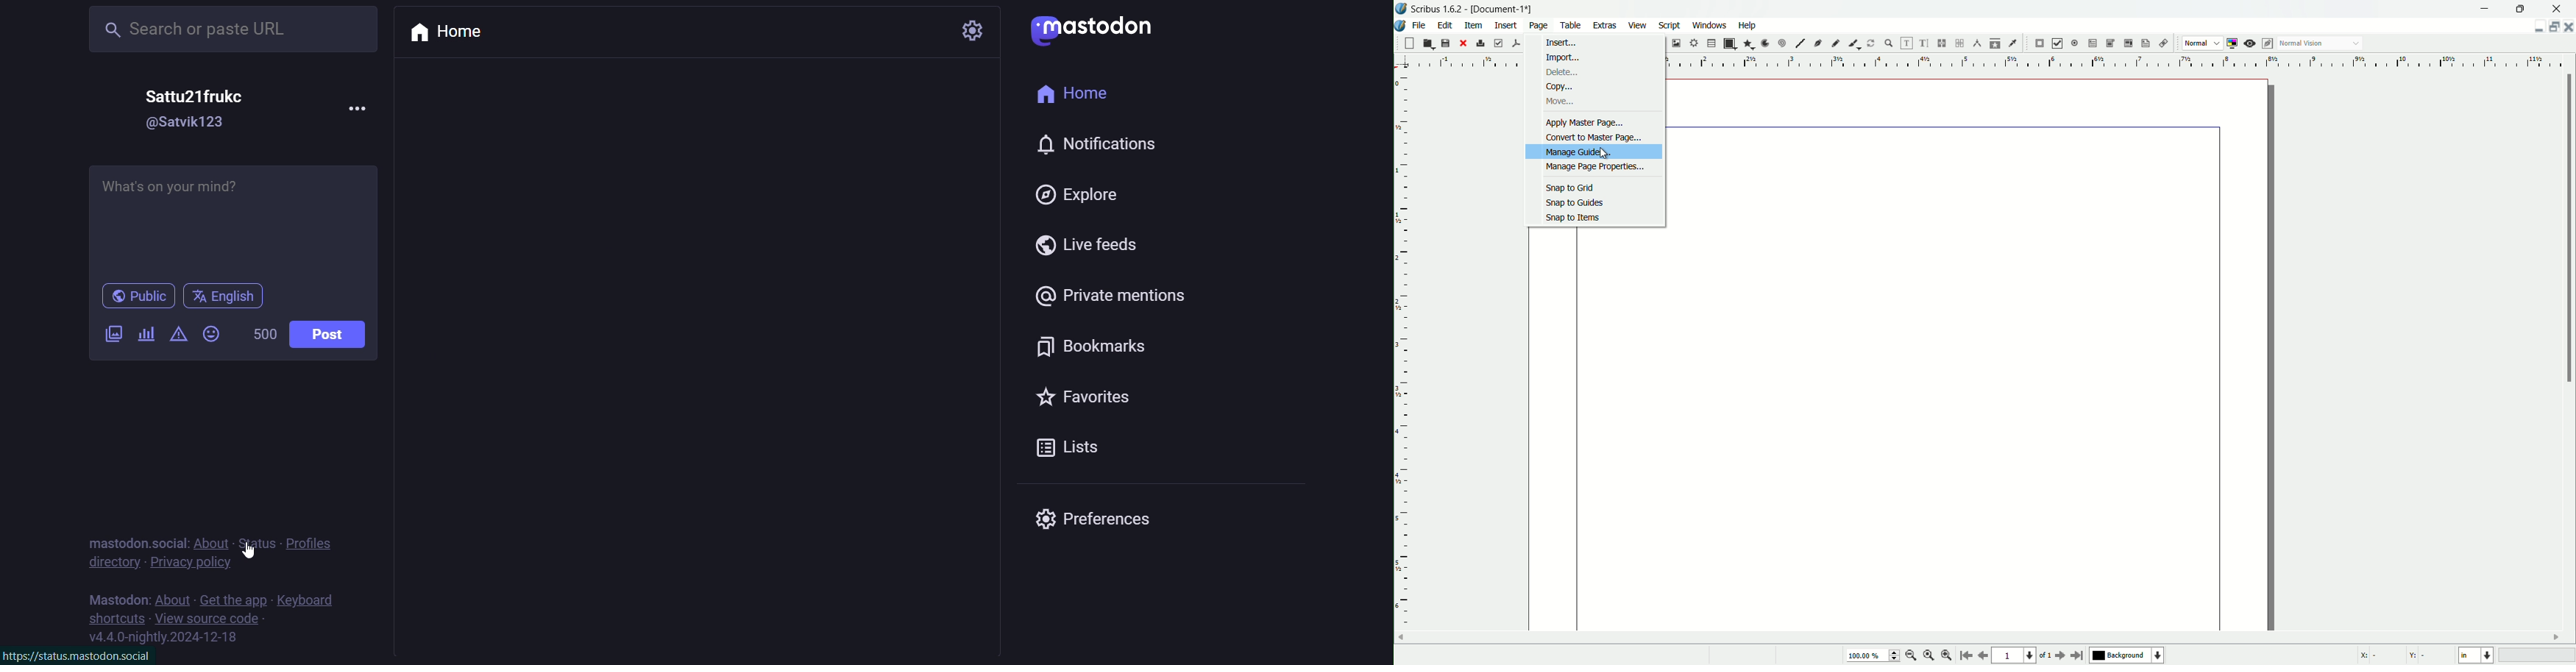  I want to click on edit menu, so click(1447, 25).